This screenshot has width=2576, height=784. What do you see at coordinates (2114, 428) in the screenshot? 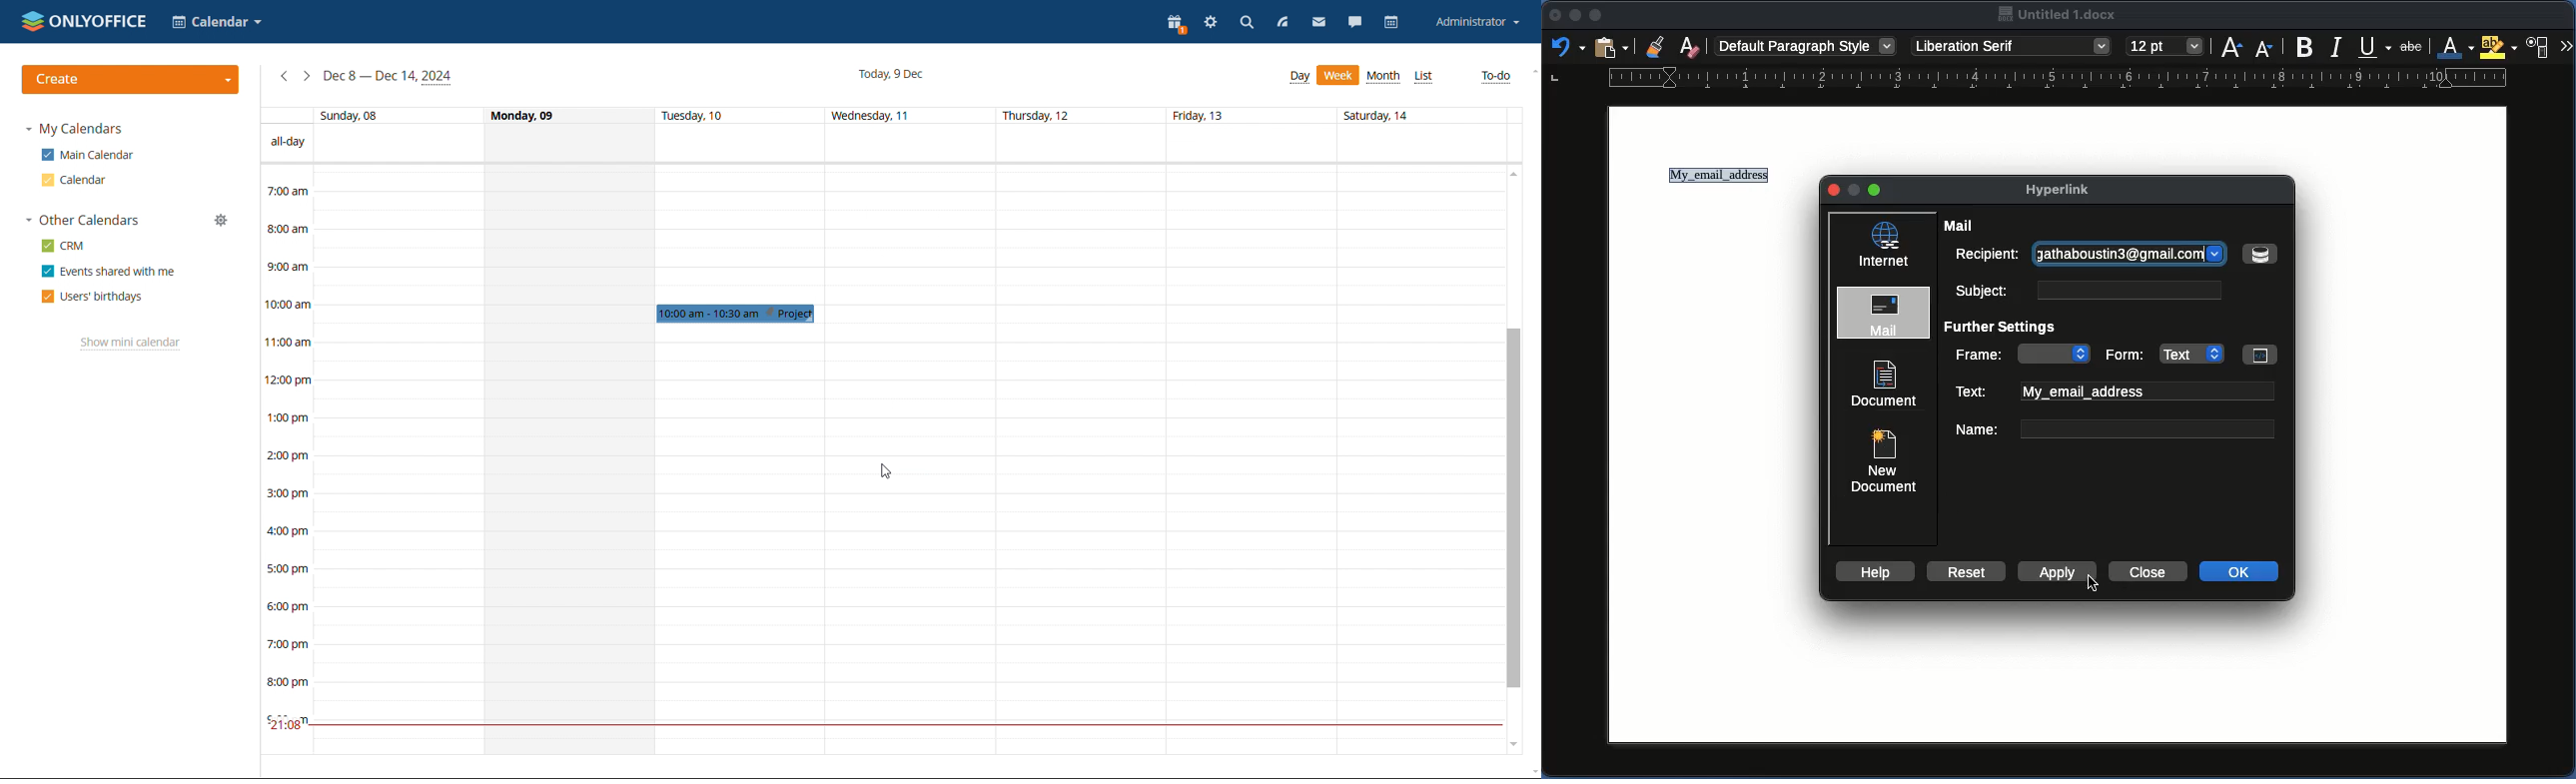
I see `Name` at bounding box center [2114, 428].